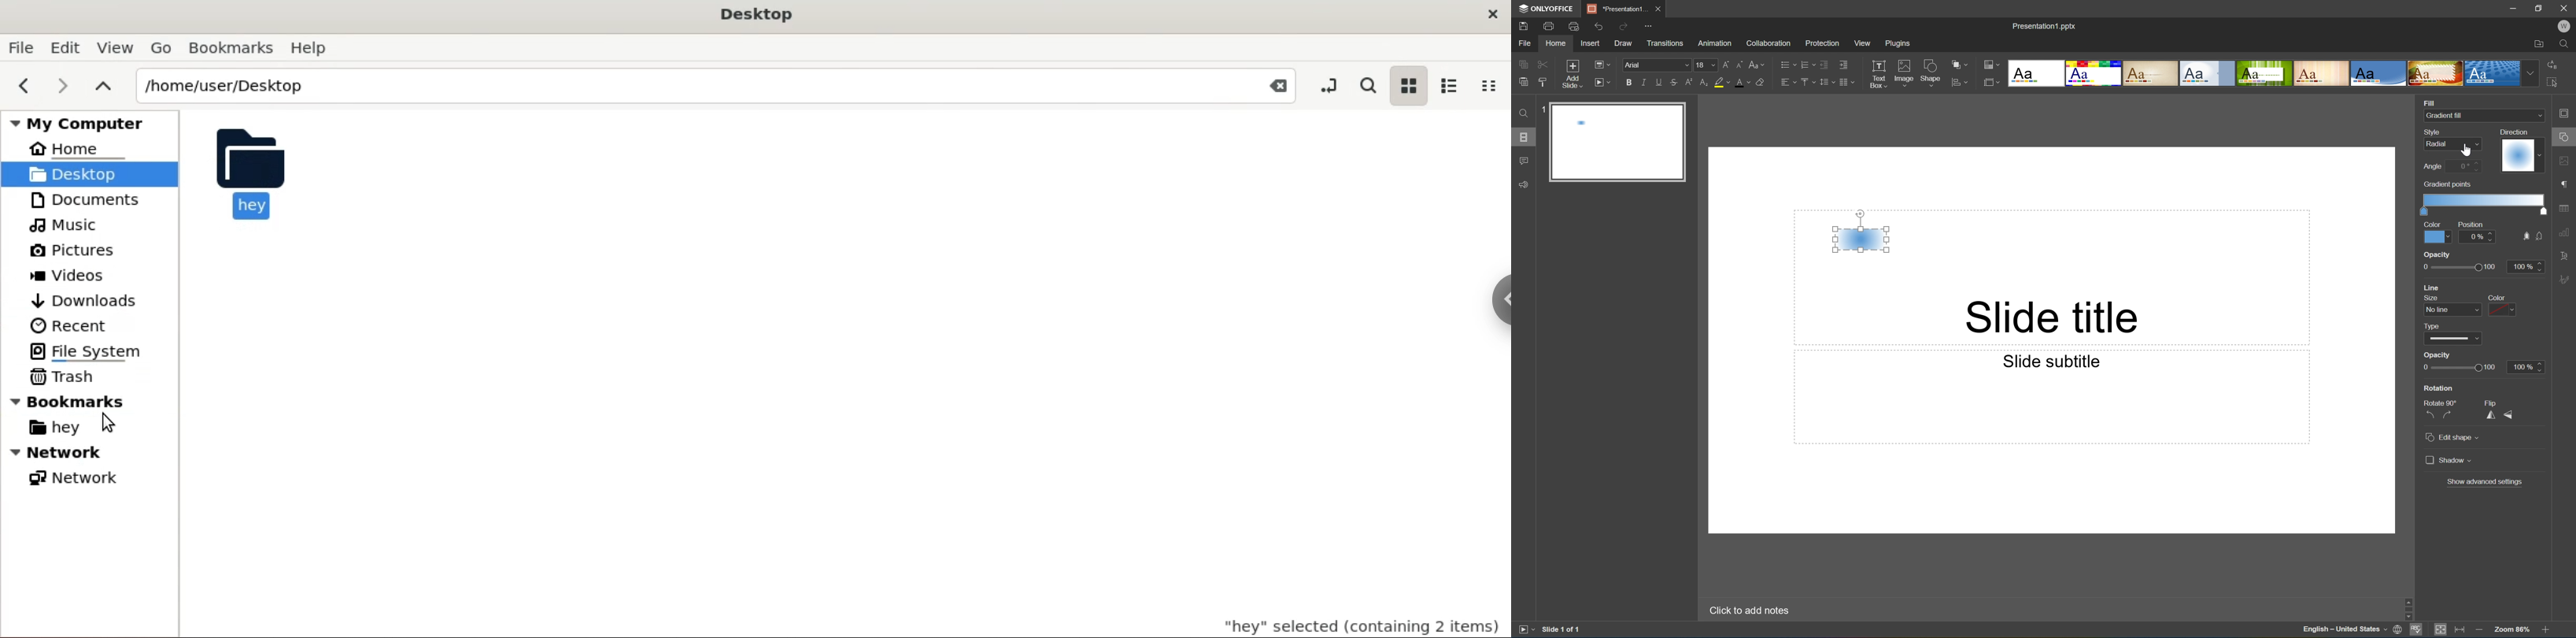 The image size is (2576, 644). What do you see at coordinates (2566, 183) in the screenshot?
I see `paragraph settings` at bounding box center [2566, 183].